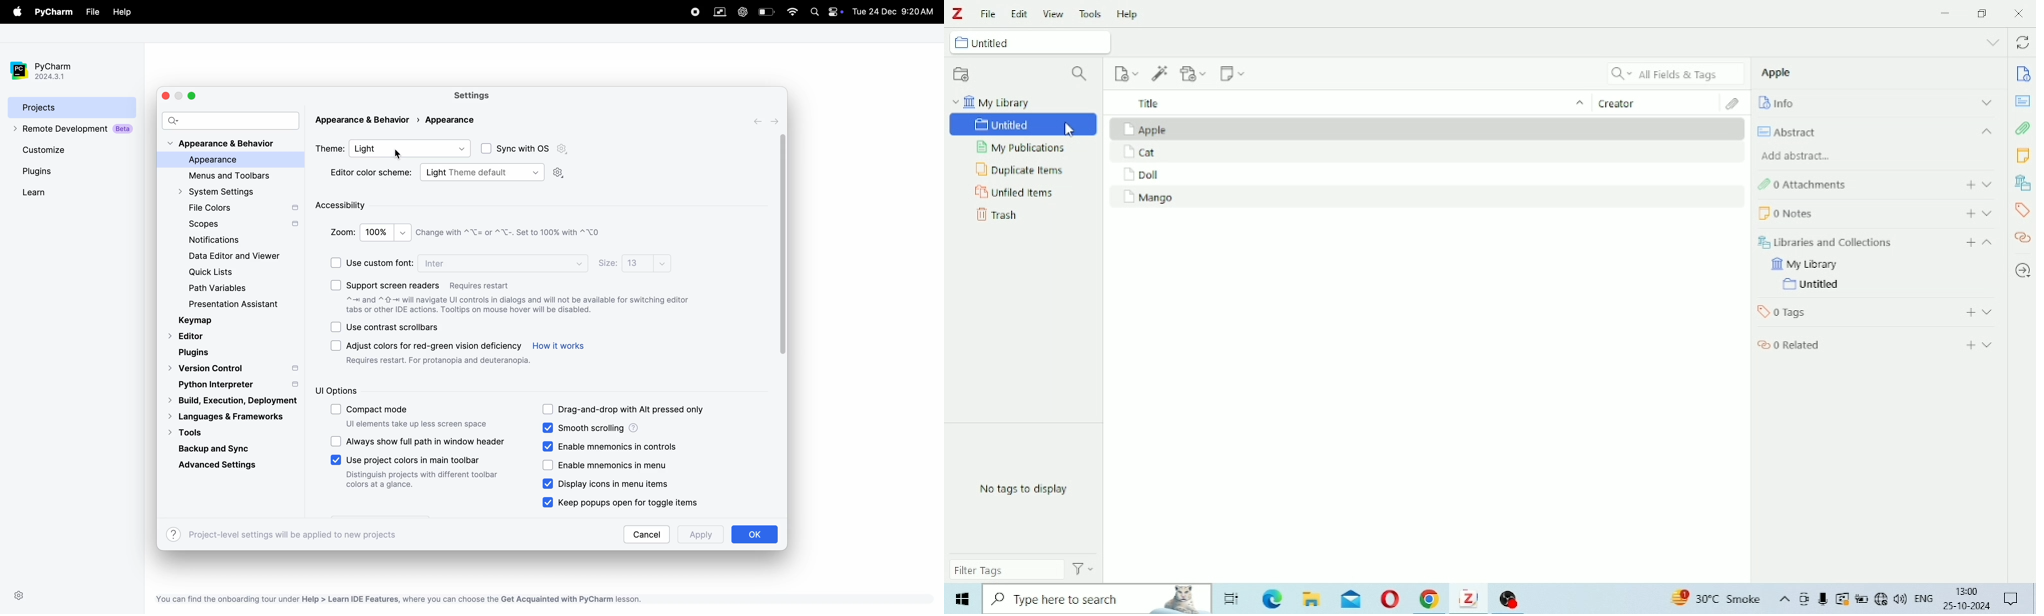 The height and width of the screenshot is (616, 2044). I want to click on Actions, so click(1086, 569).